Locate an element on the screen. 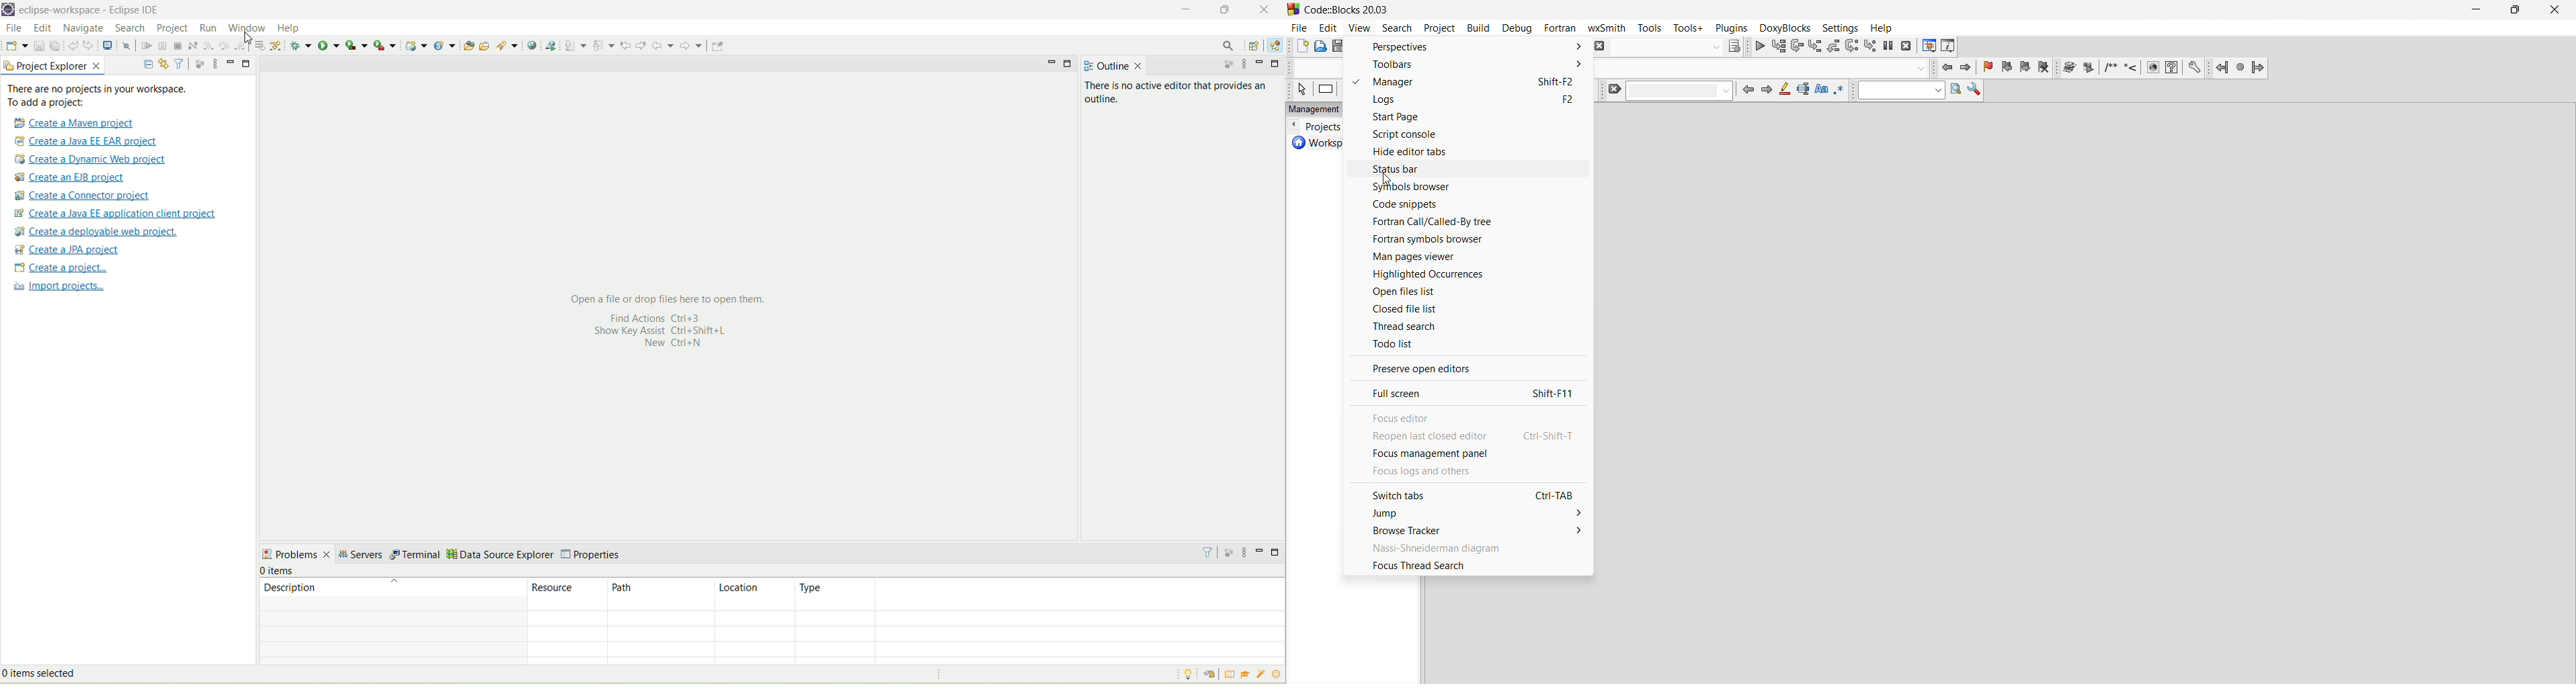 This screenshot has height=700, width=2576. HTML help is located at coordinates (2171, 68).